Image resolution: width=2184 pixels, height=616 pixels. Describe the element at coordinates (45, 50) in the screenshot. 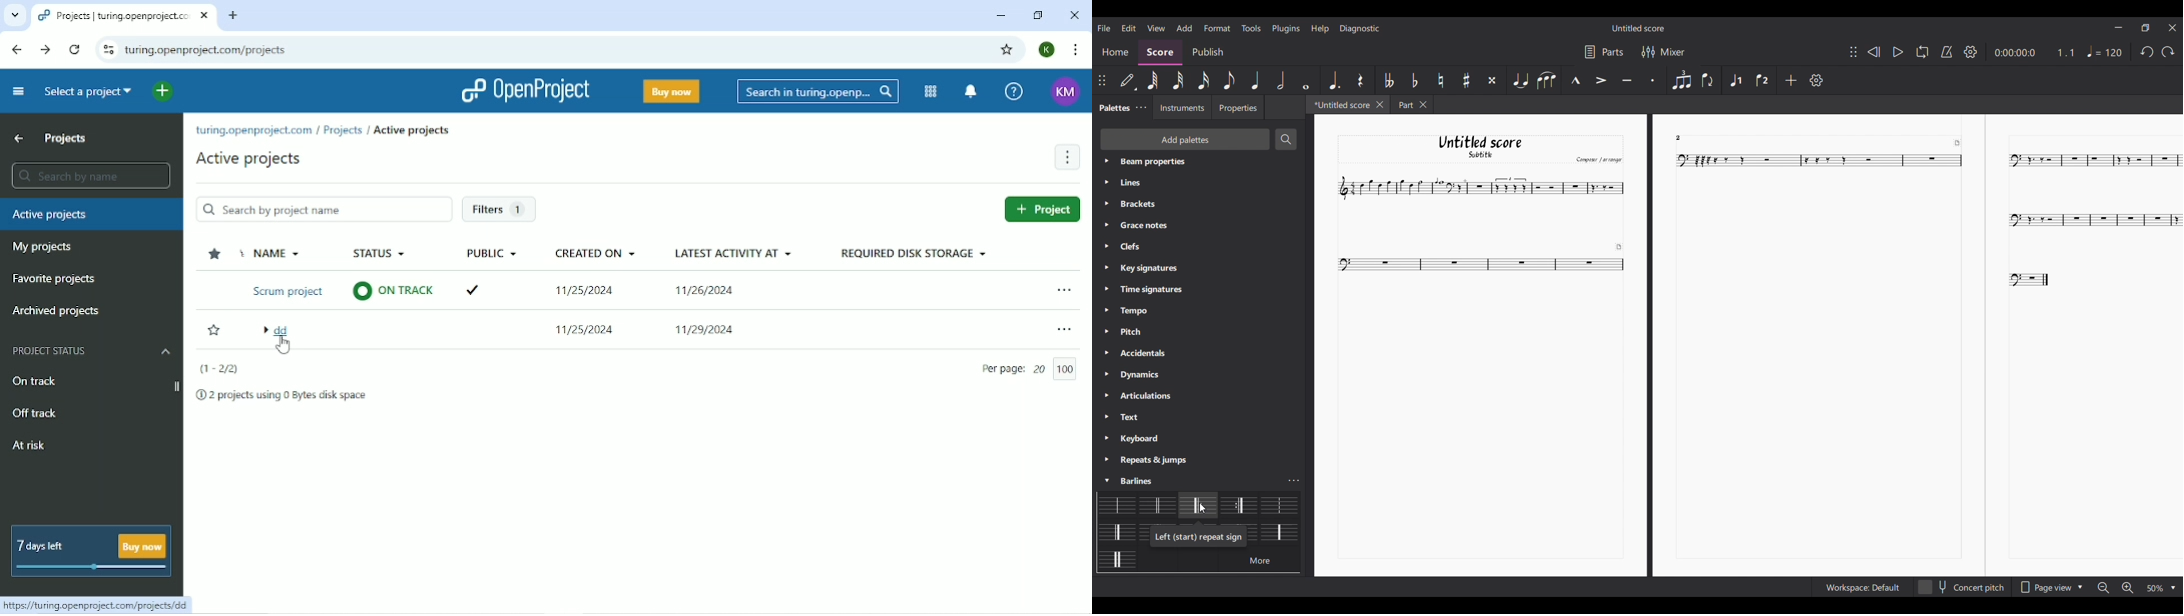

I see `Forward` at that location.